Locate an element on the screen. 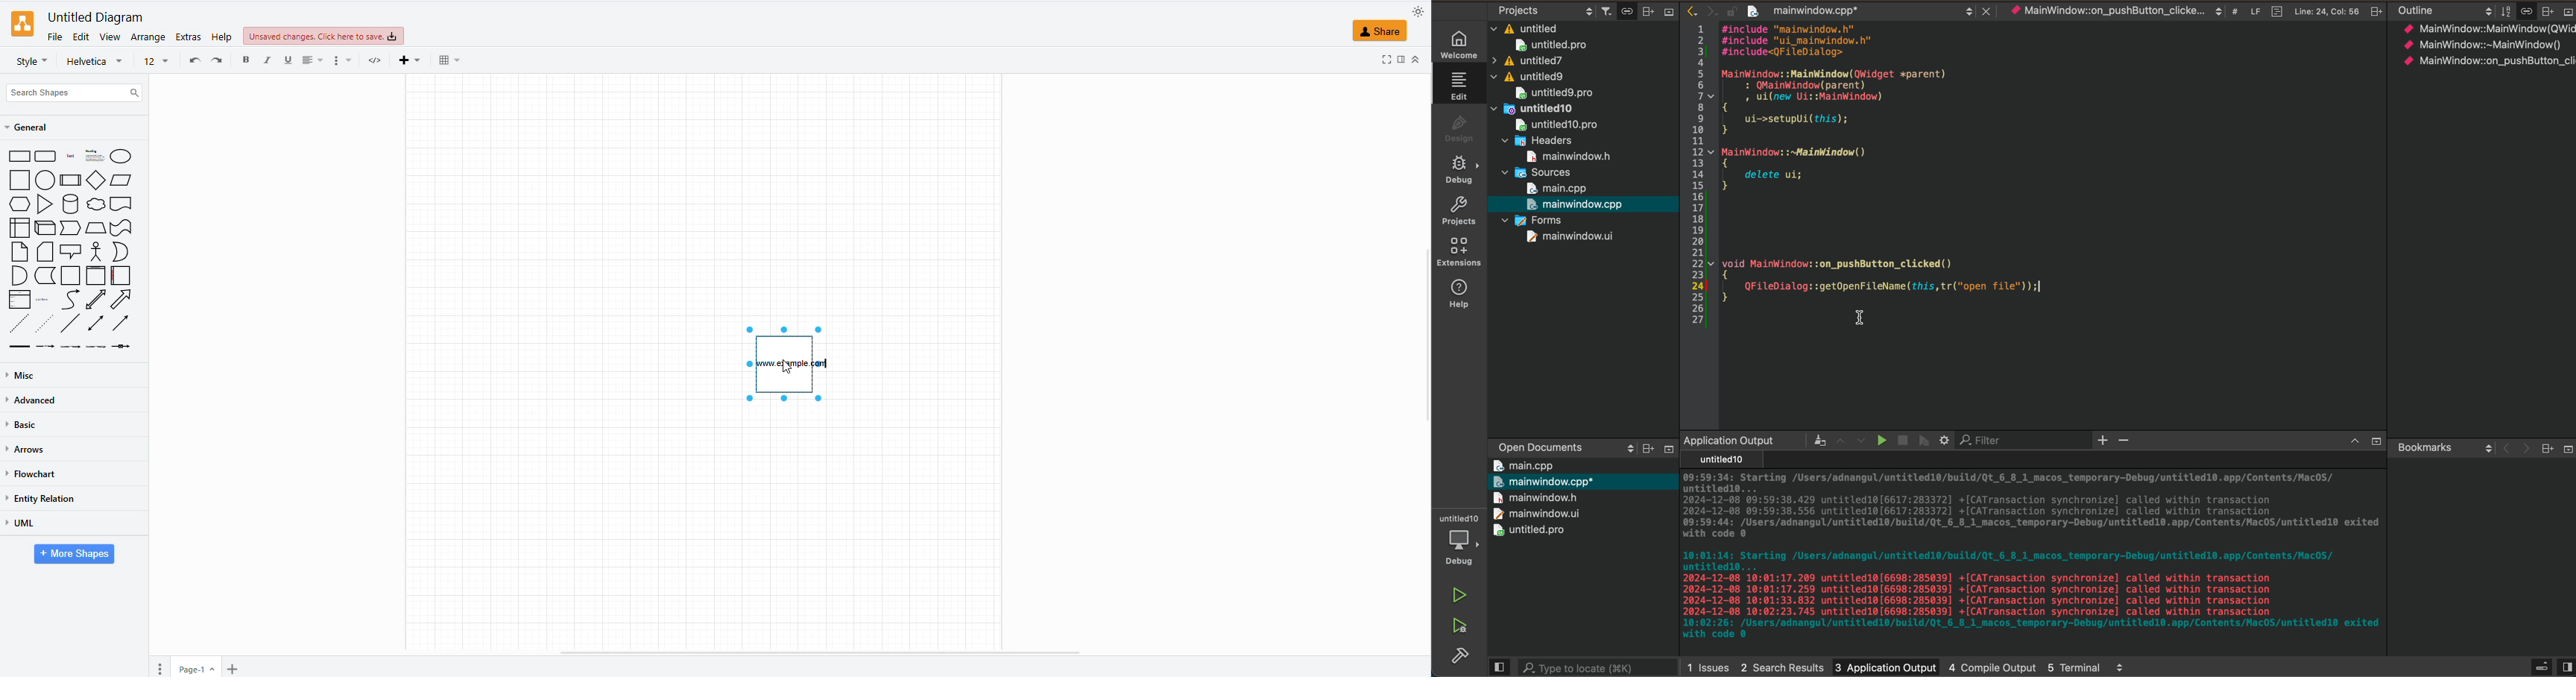  callout is located at coordinates (72, 251).